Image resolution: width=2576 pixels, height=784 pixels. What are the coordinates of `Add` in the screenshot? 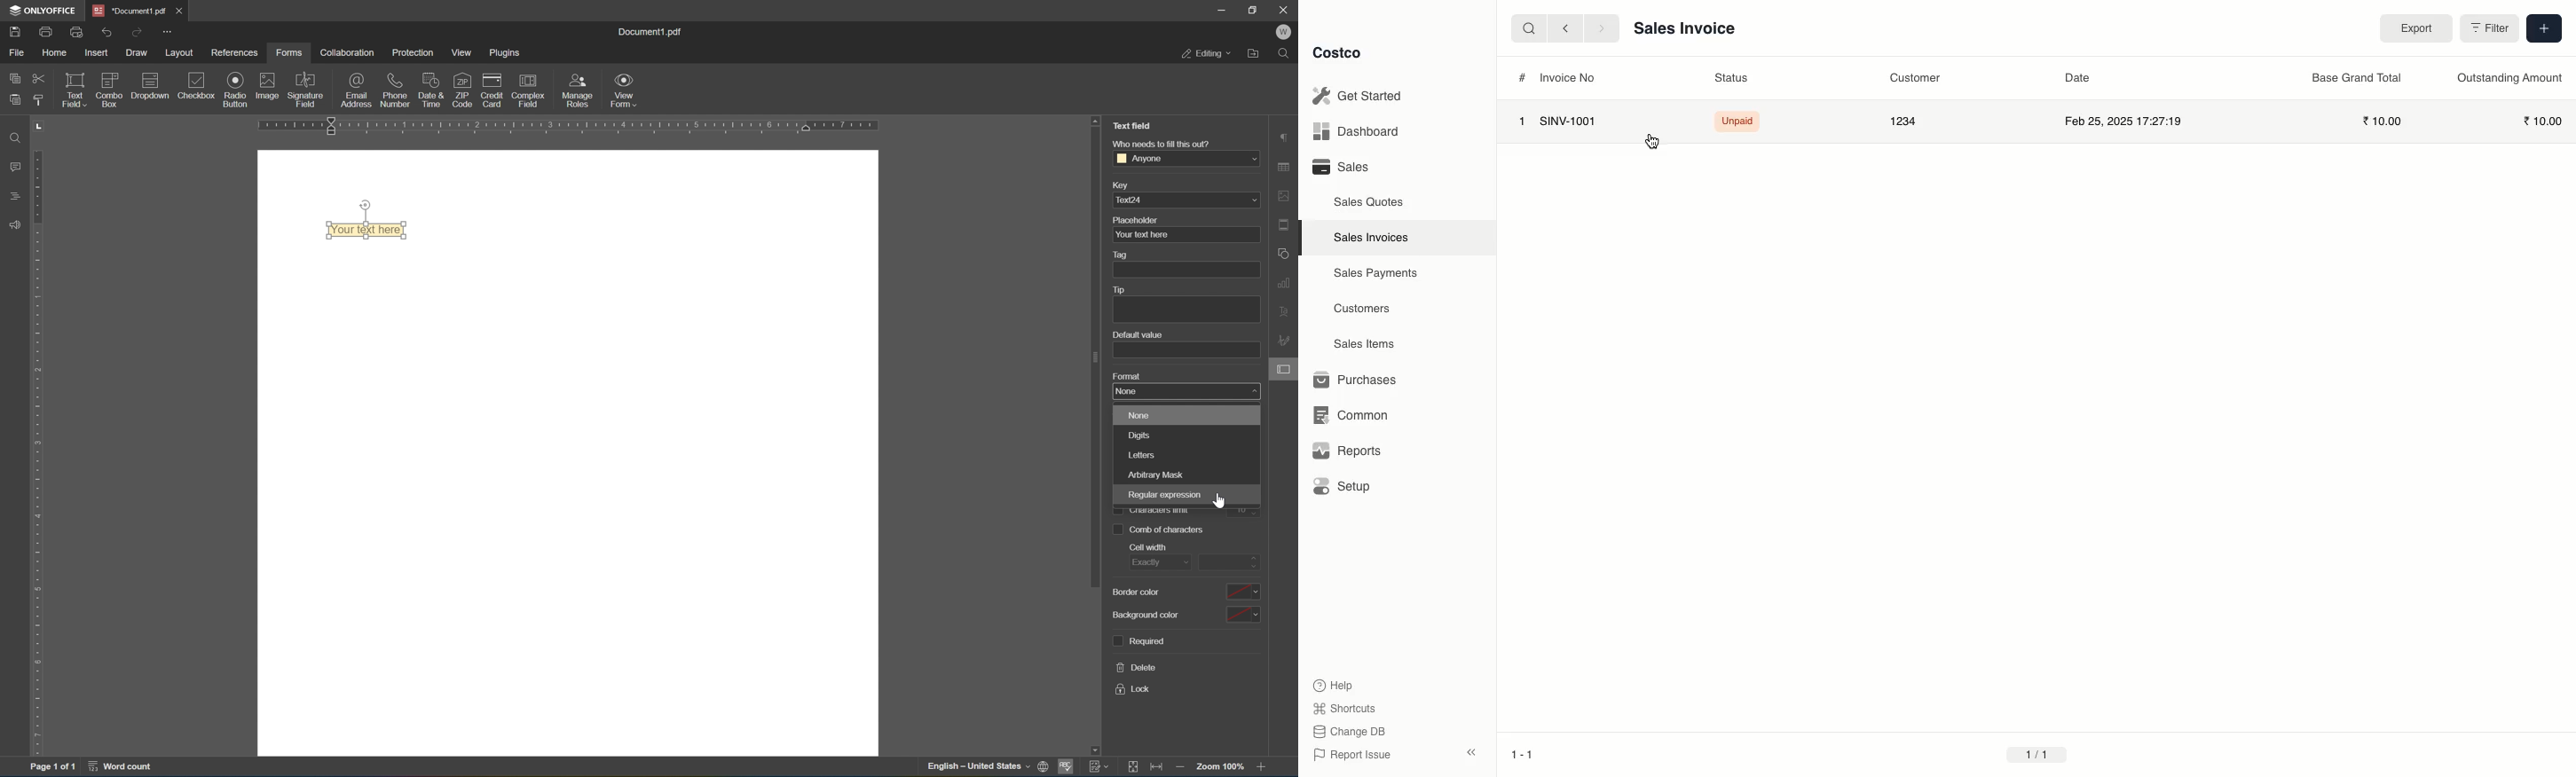 It's located at (2543, 28).